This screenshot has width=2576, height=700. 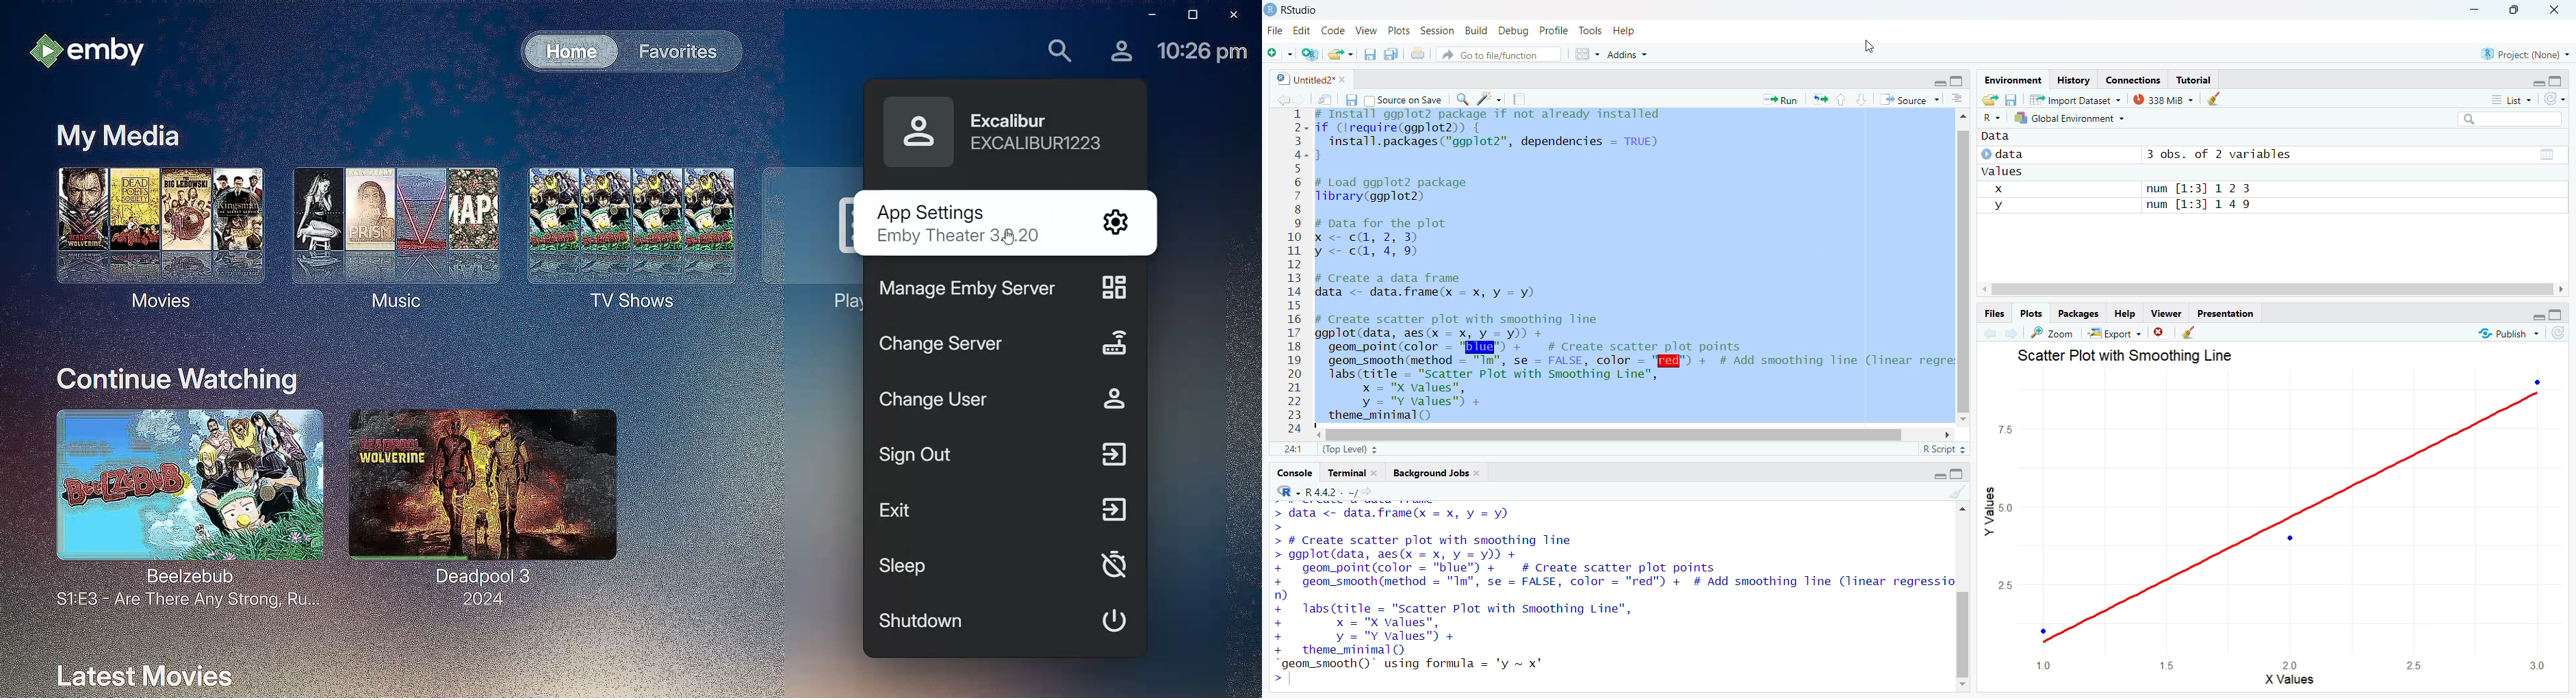 I want to click on Presentation, so click(x=2230, y=315).